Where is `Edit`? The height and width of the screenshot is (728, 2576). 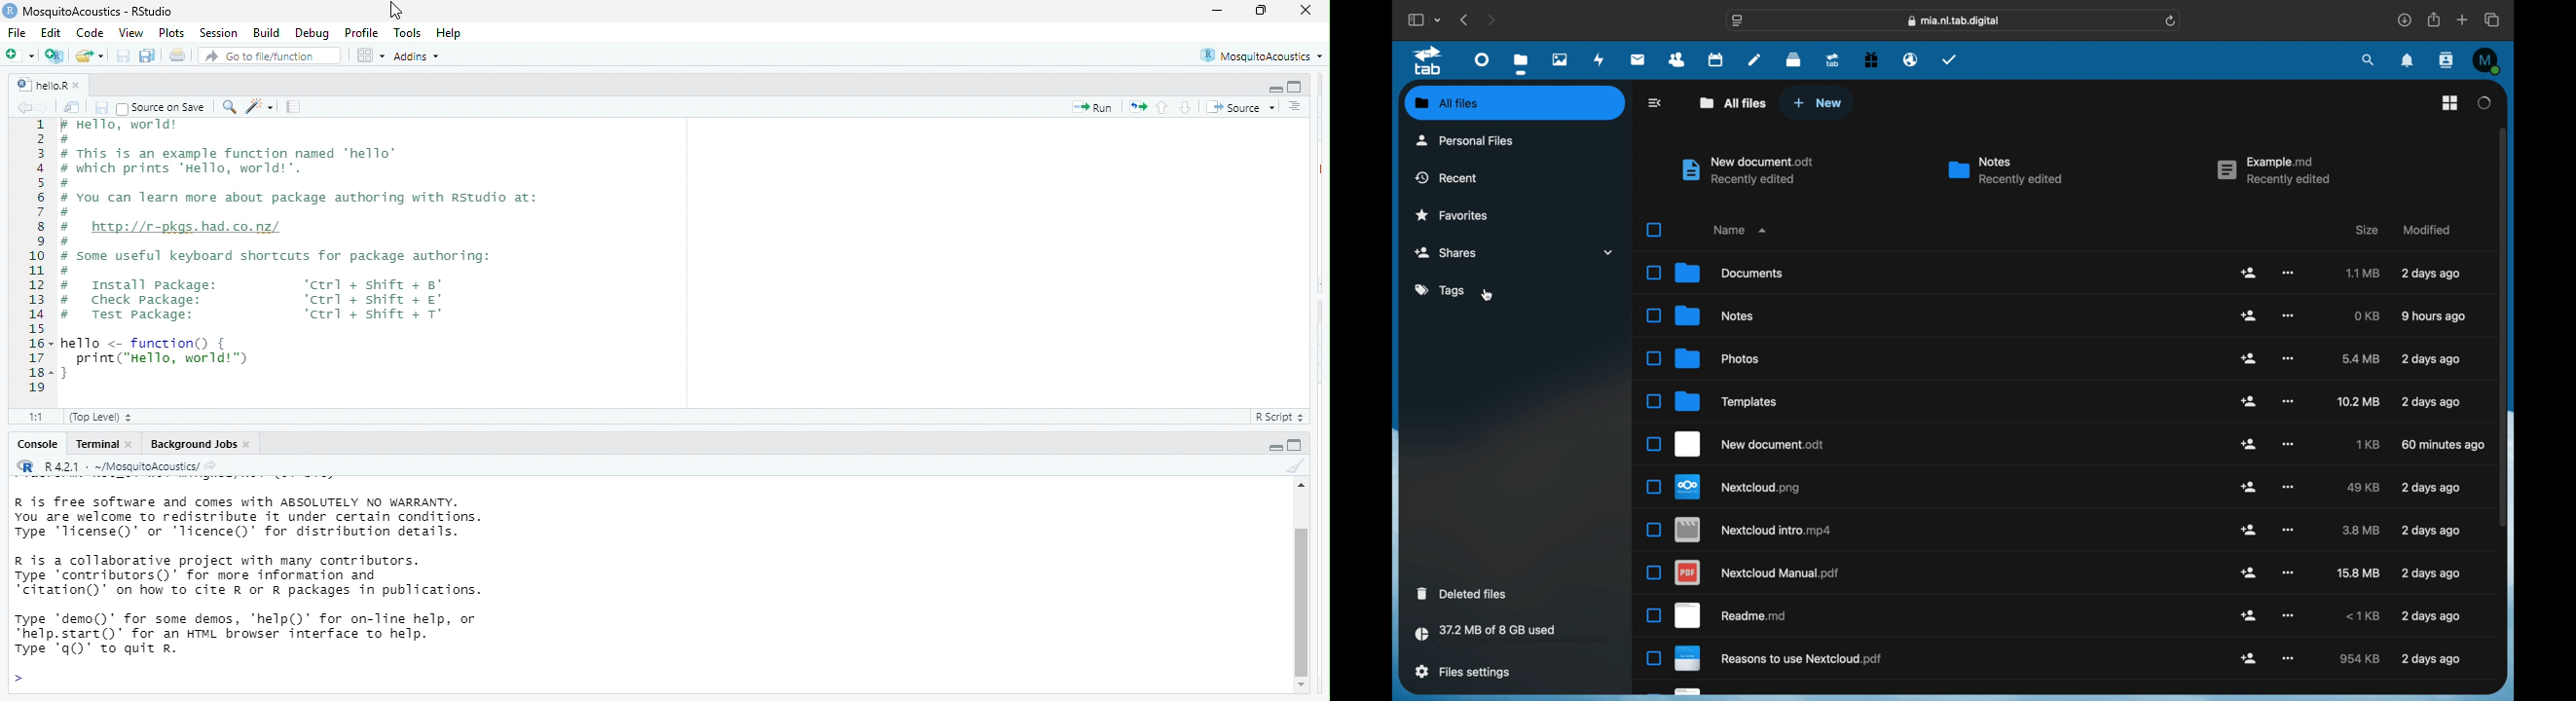
Edit is located at coordinates (53, 34).